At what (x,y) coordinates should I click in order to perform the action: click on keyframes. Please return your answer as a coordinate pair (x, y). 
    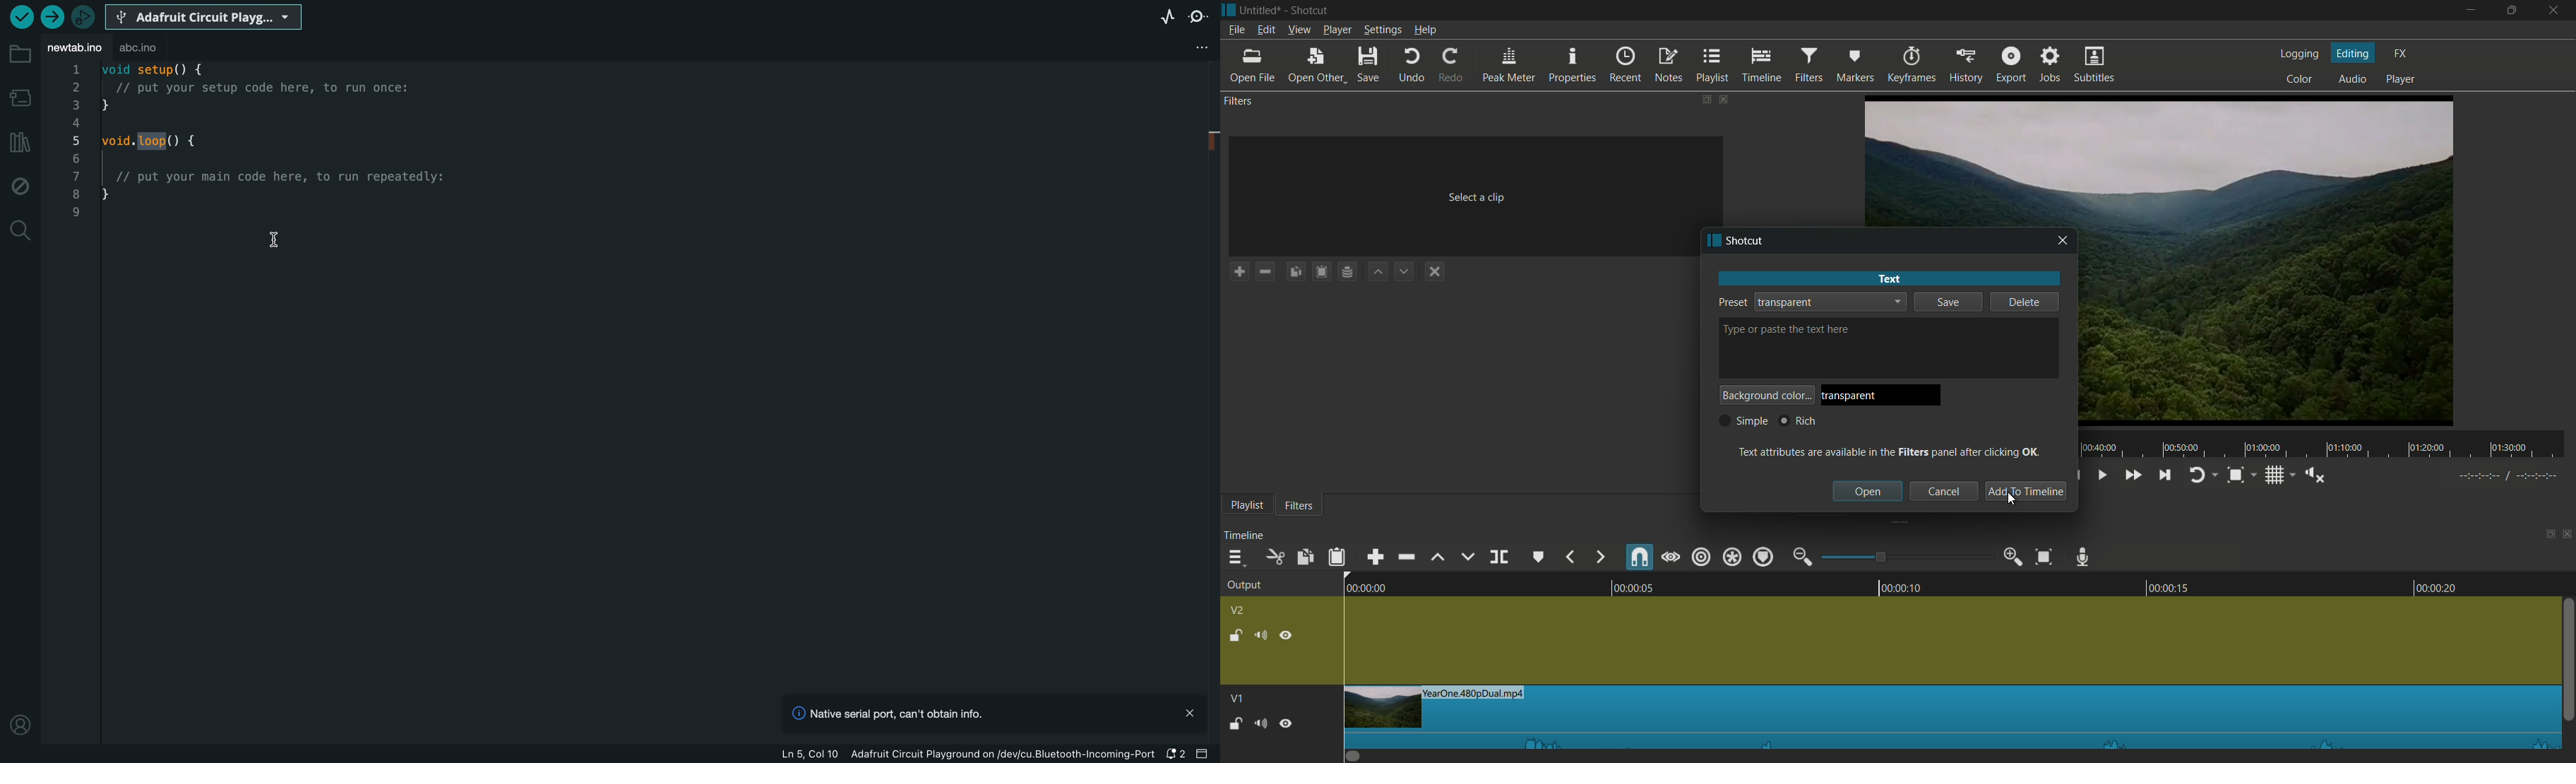
    Looking at the image, I should click on (1909, 65).